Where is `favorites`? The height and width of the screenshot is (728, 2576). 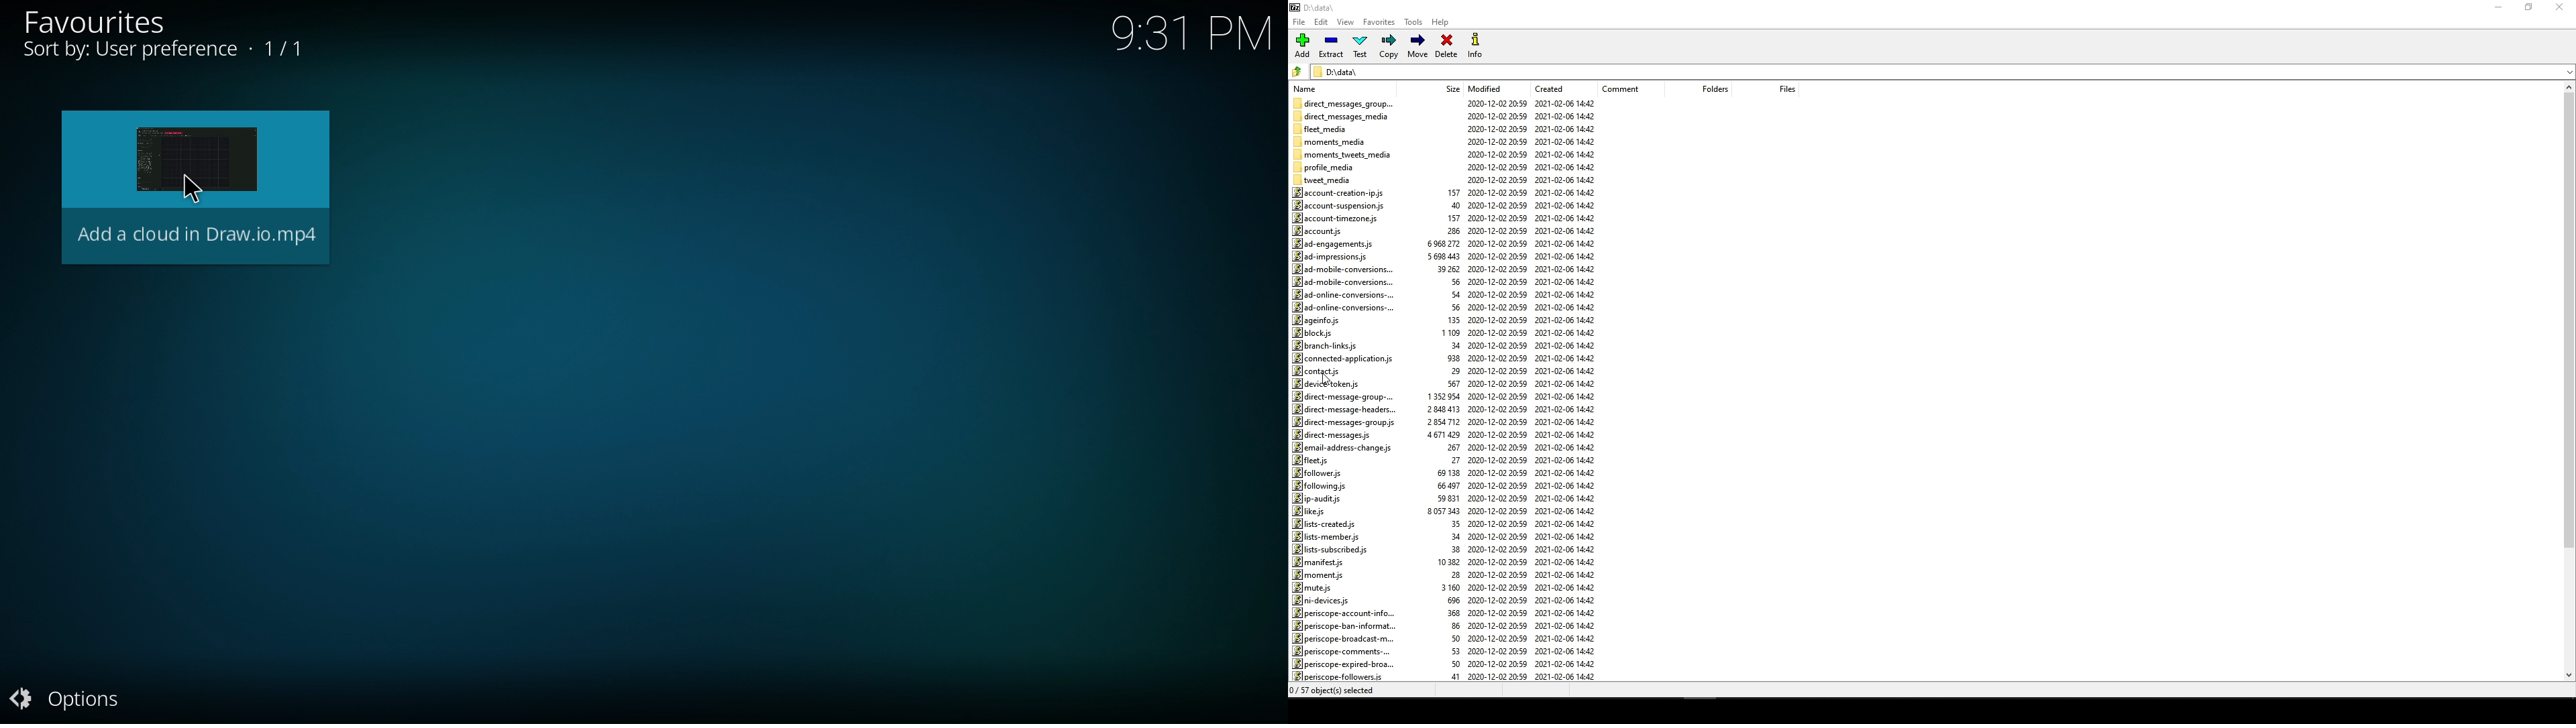
favorites is located at coordinates (105, 17).